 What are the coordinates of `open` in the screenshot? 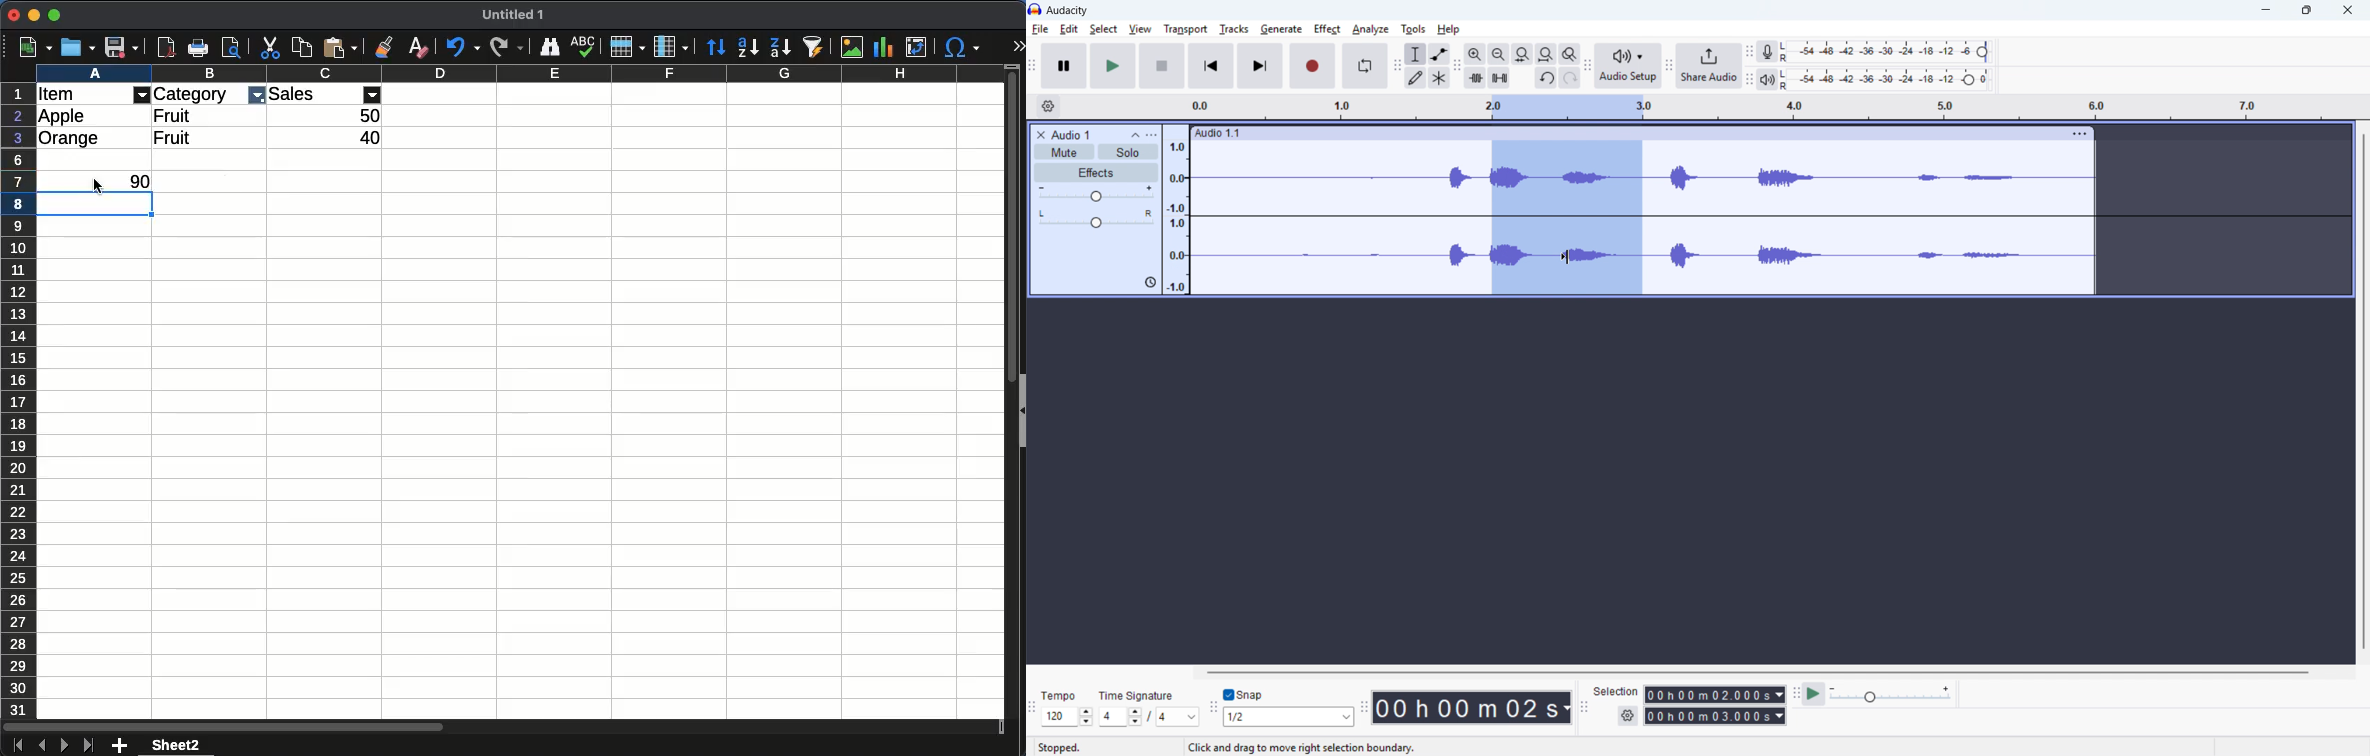 It's located at (79, 47).